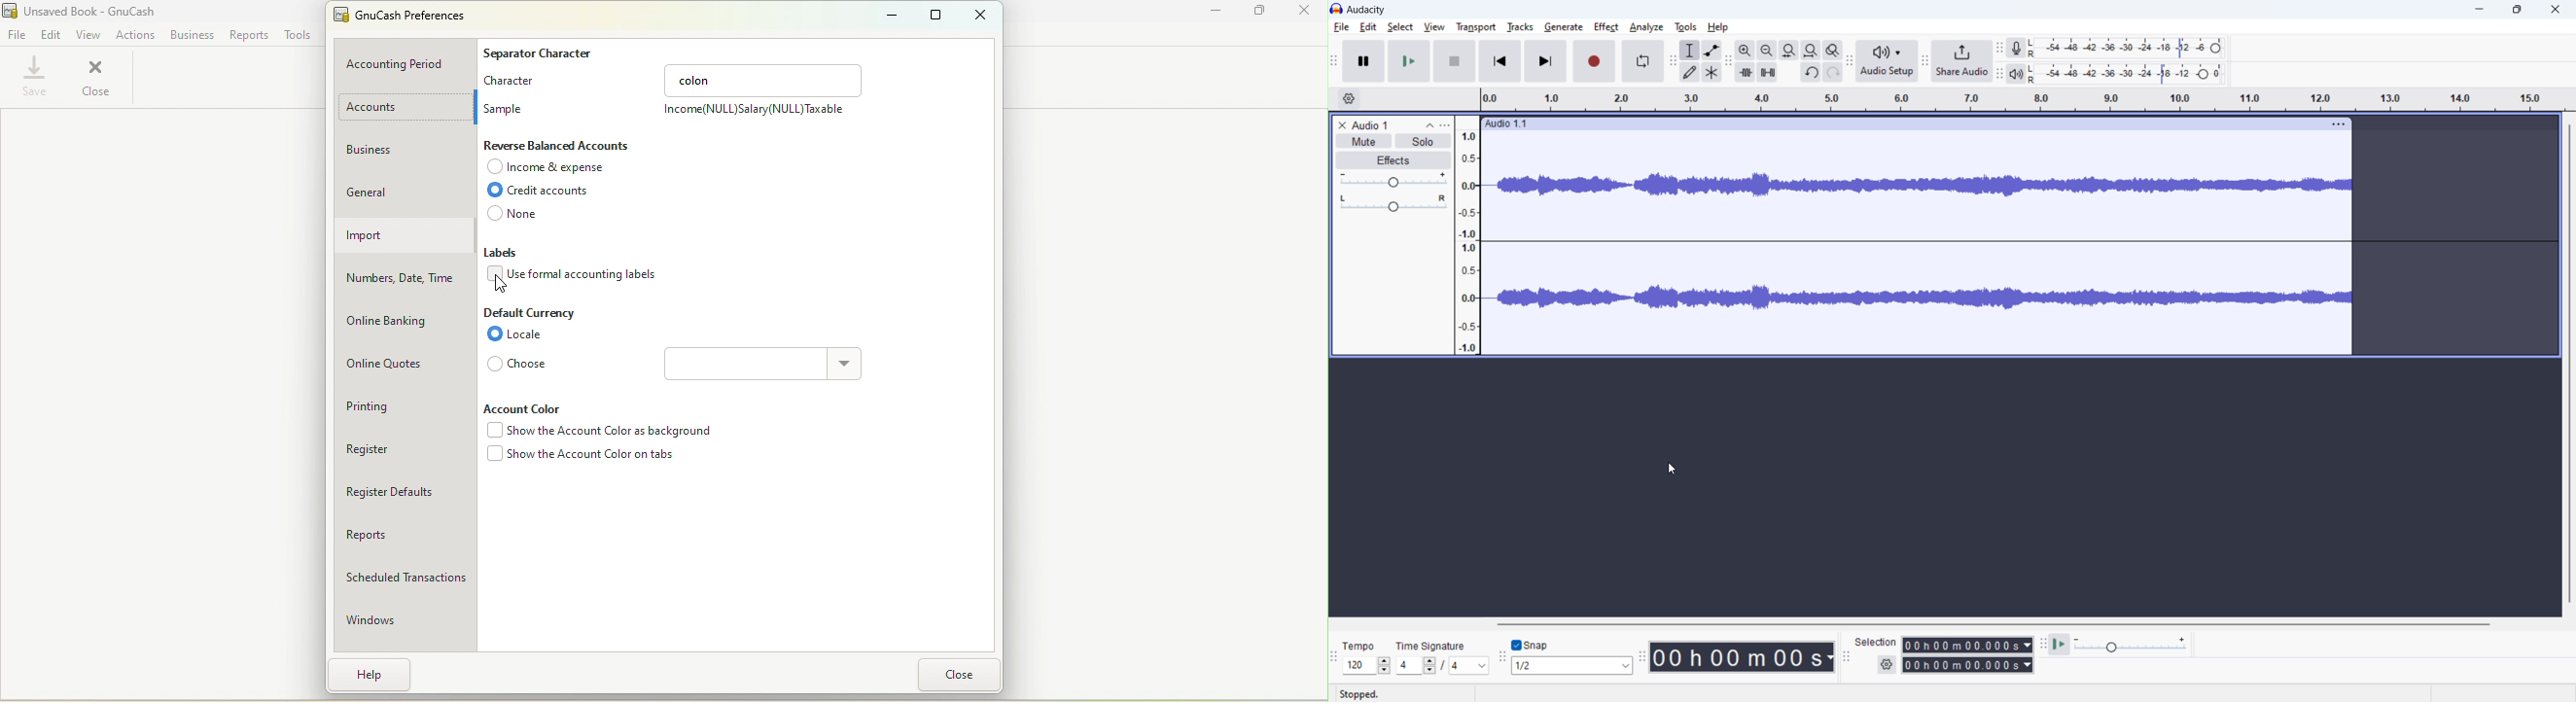 This screenshot has width=2576, height=728. Describe the element at coordinates (1768, 72) in the screenshot. I see `silence audio selection` at that location.